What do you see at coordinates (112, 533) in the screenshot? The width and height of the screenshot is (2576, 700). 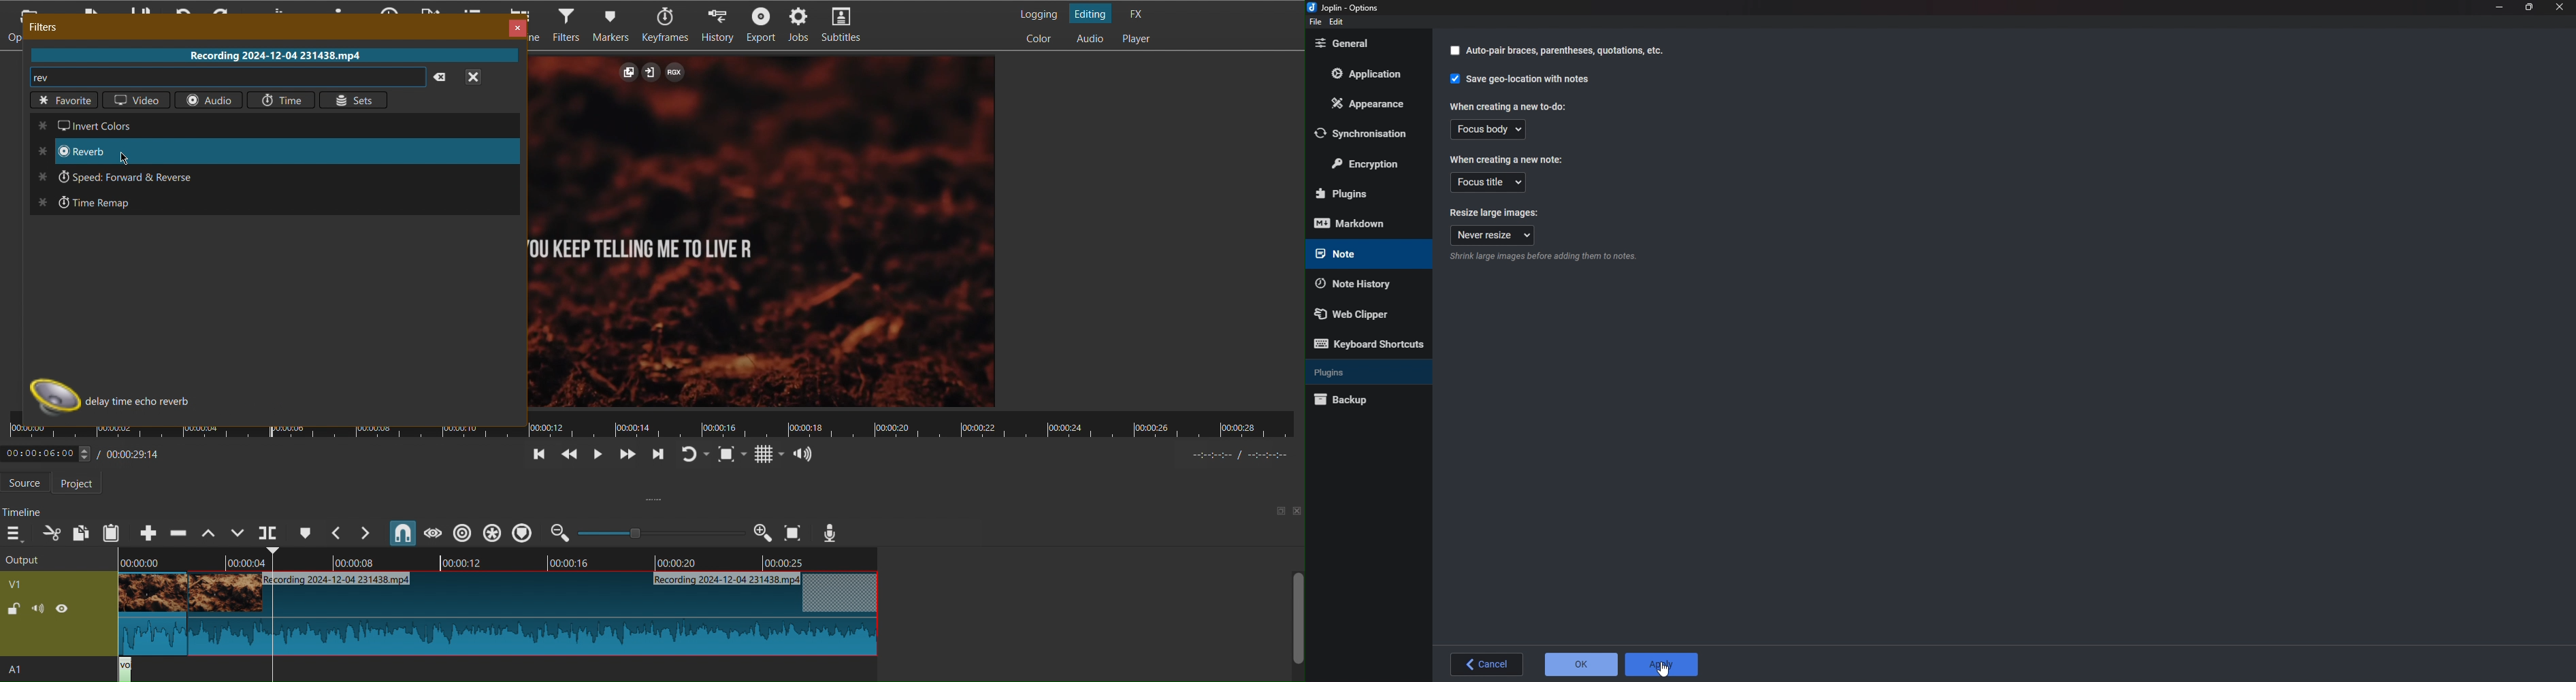 I see `Paste` at bounding box center [112, 533].